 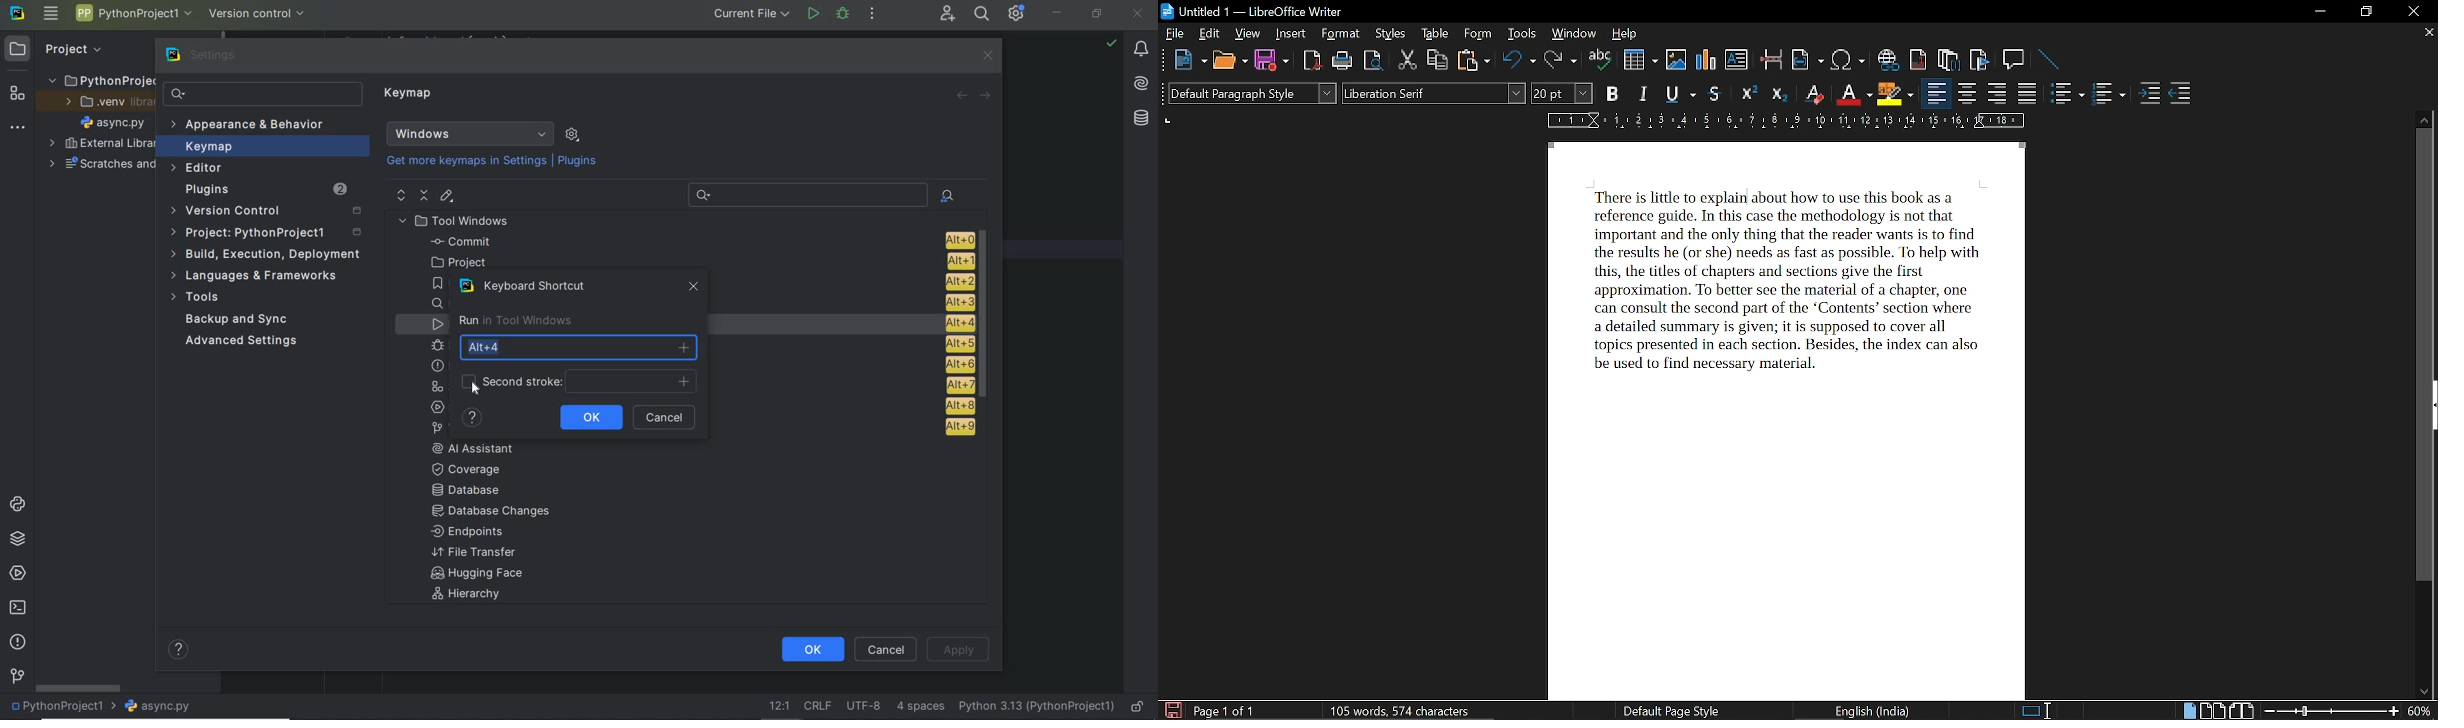 What do you see at coordinates (1438, 61) in the screenshot?
I see `copy` at bounding box center [1438, 61].